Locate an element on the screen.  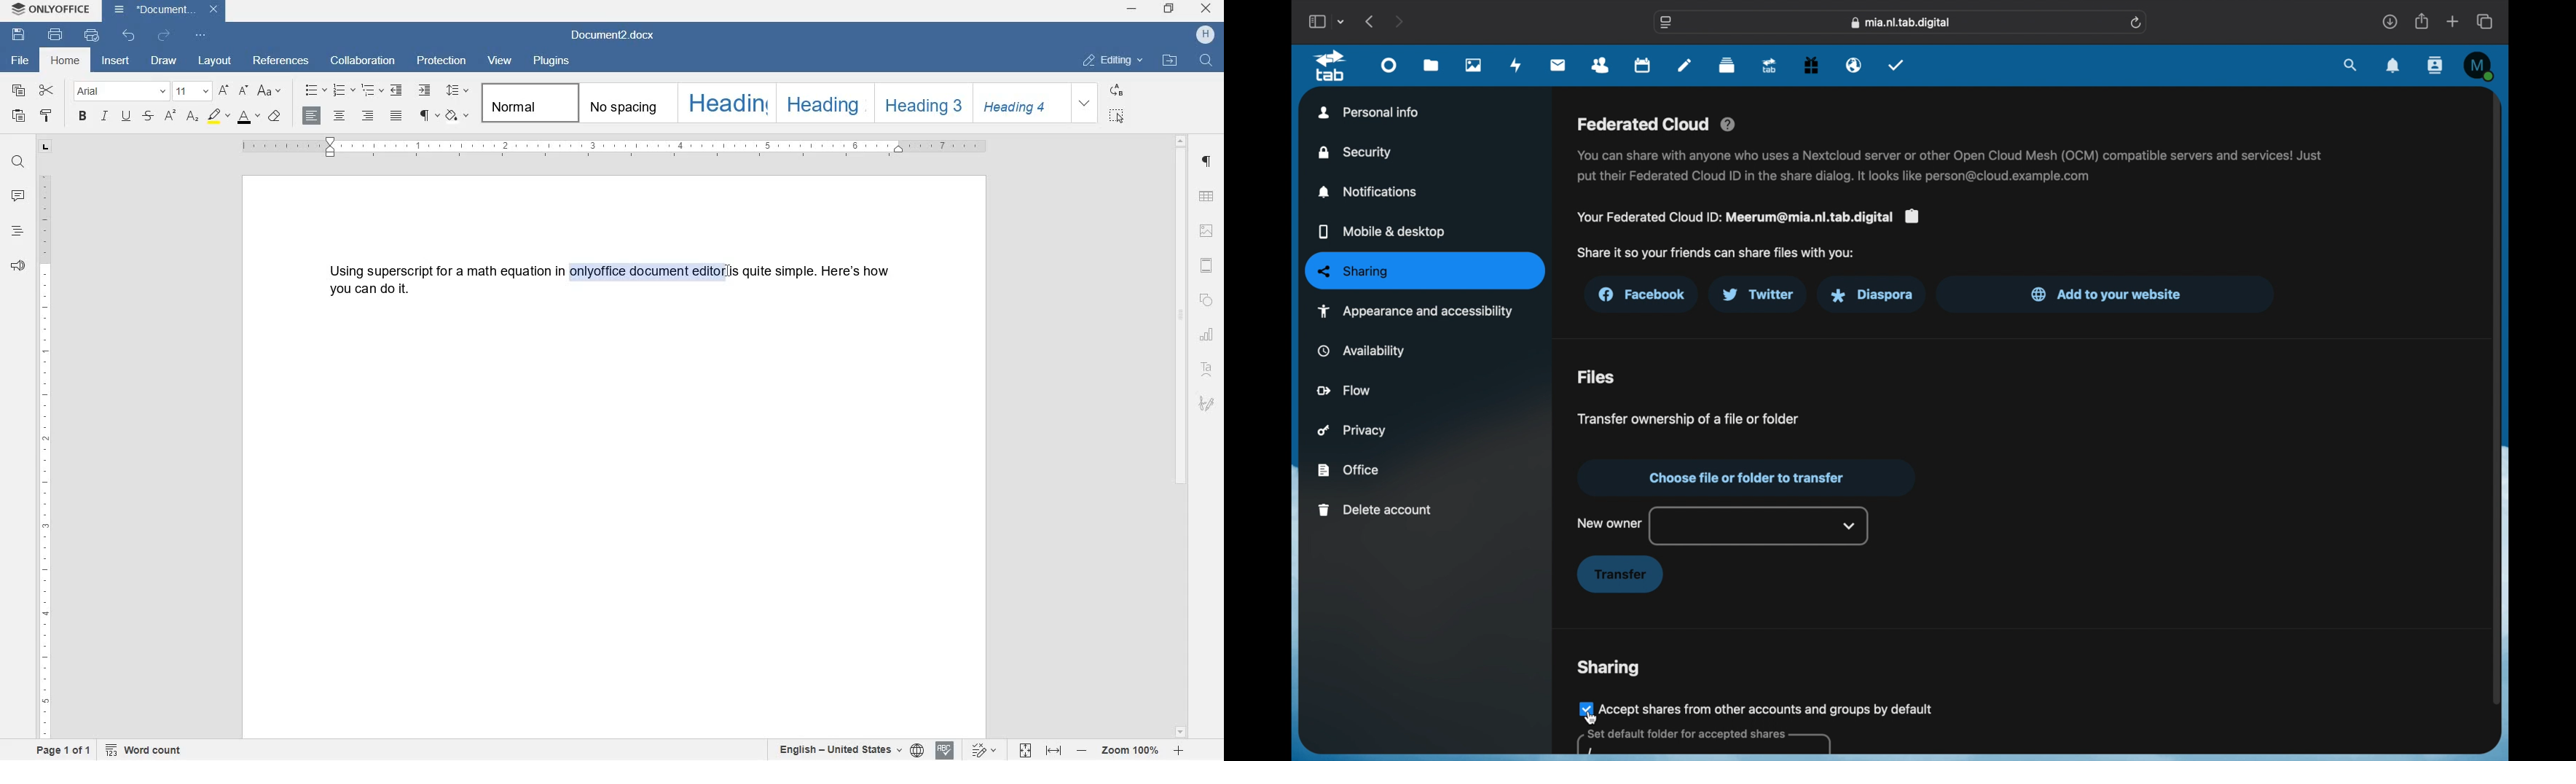
Checked checkbox is located at coordinates (1584, 708).